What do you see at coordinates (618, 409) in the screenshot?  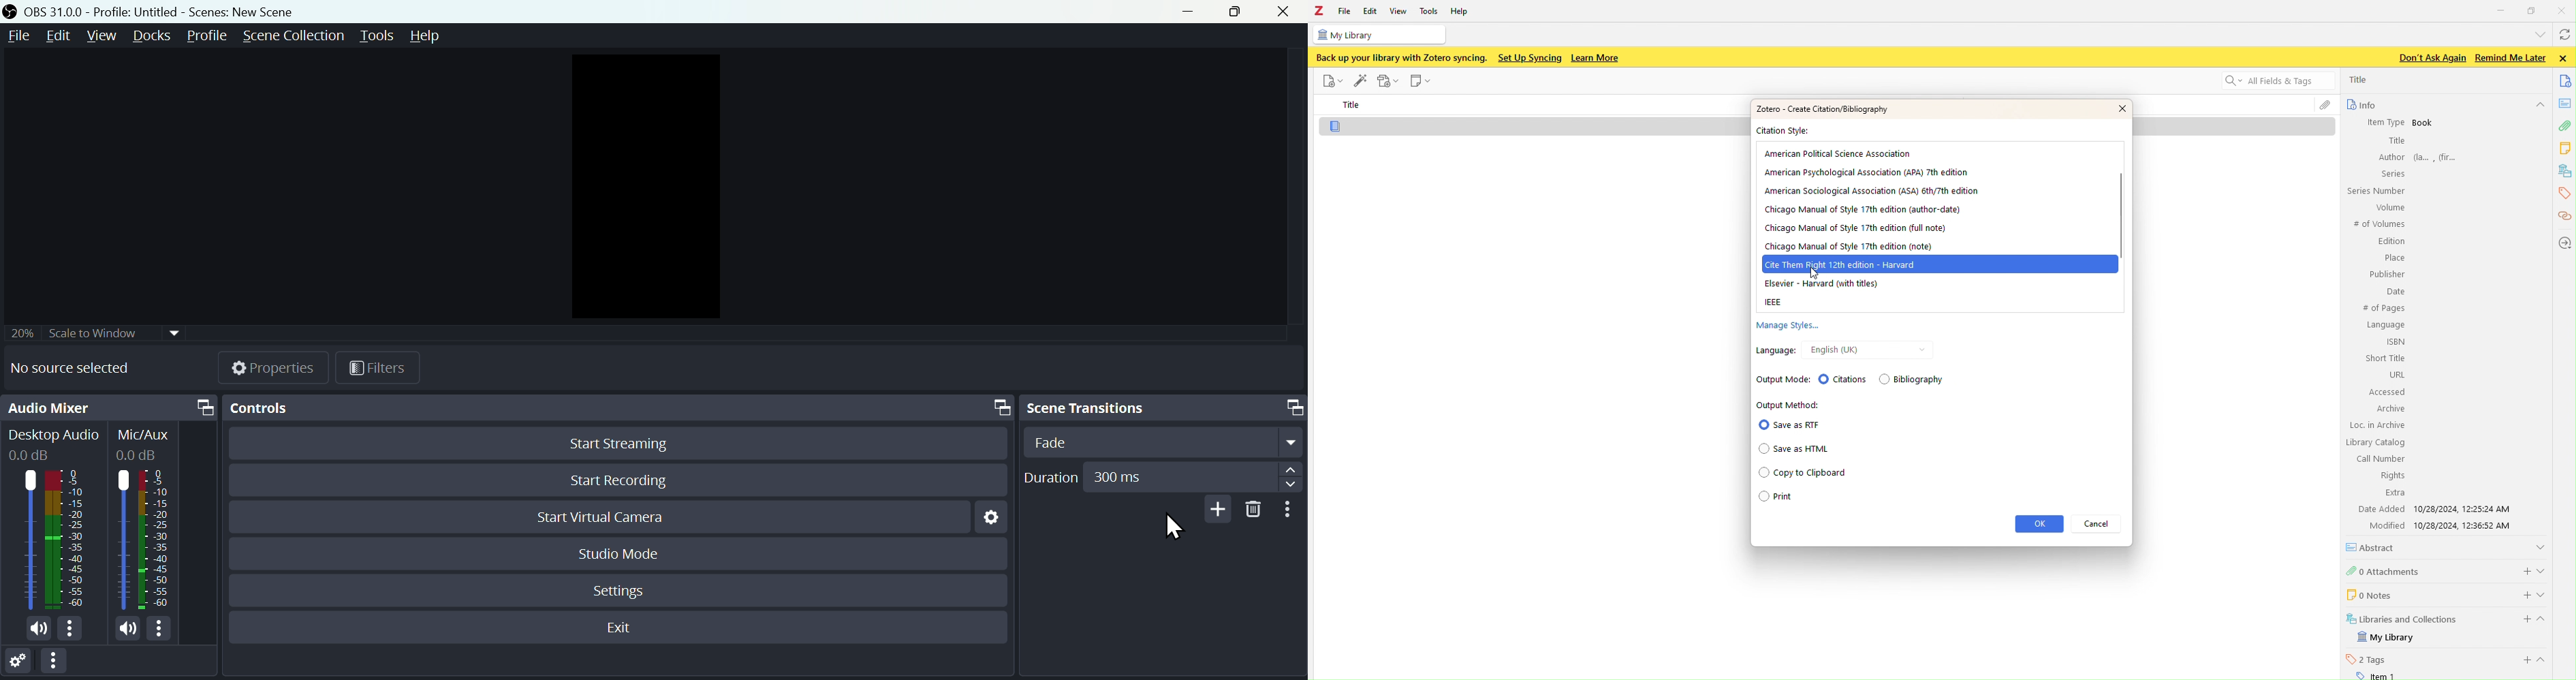 I see `Controls` at bounding box center [618, 409].